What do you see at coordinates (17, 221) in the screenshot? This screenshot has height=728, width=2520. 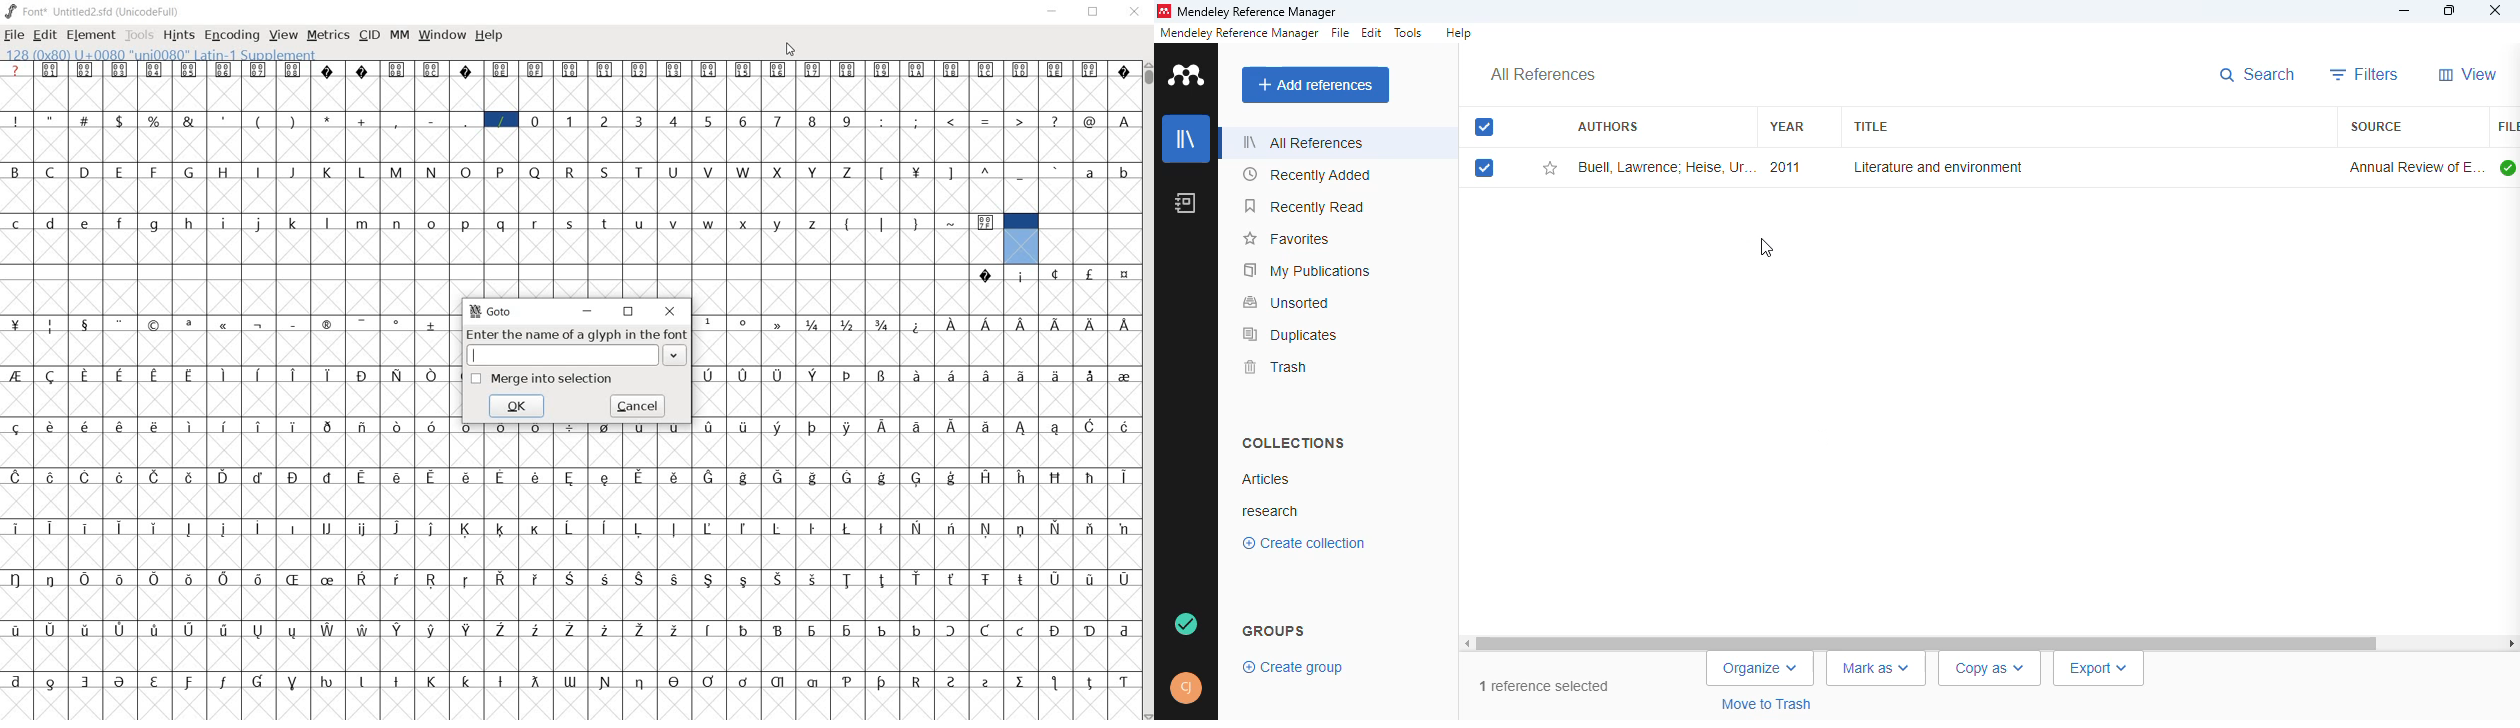 I see `c` at bounding box center [17, 221].